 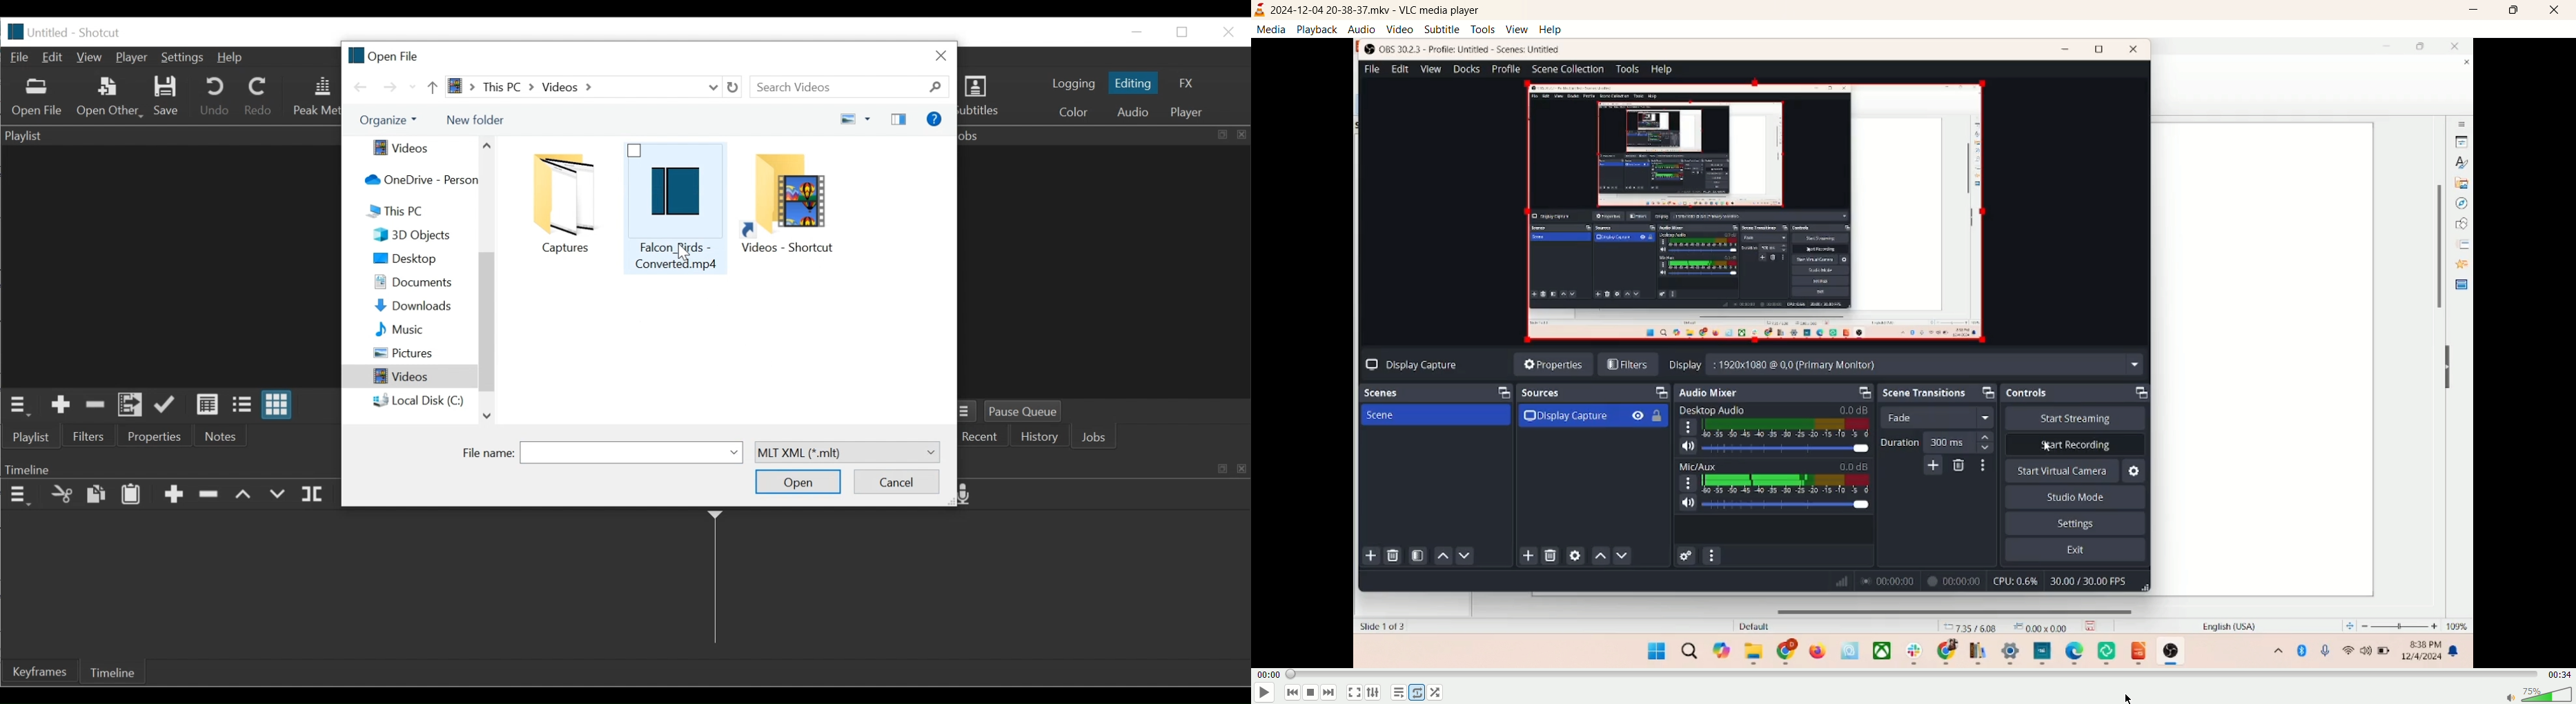 What do you see at coordinates (896, 481) in the screenshot?
I see `Cancel` at bounding box center [896, 481].